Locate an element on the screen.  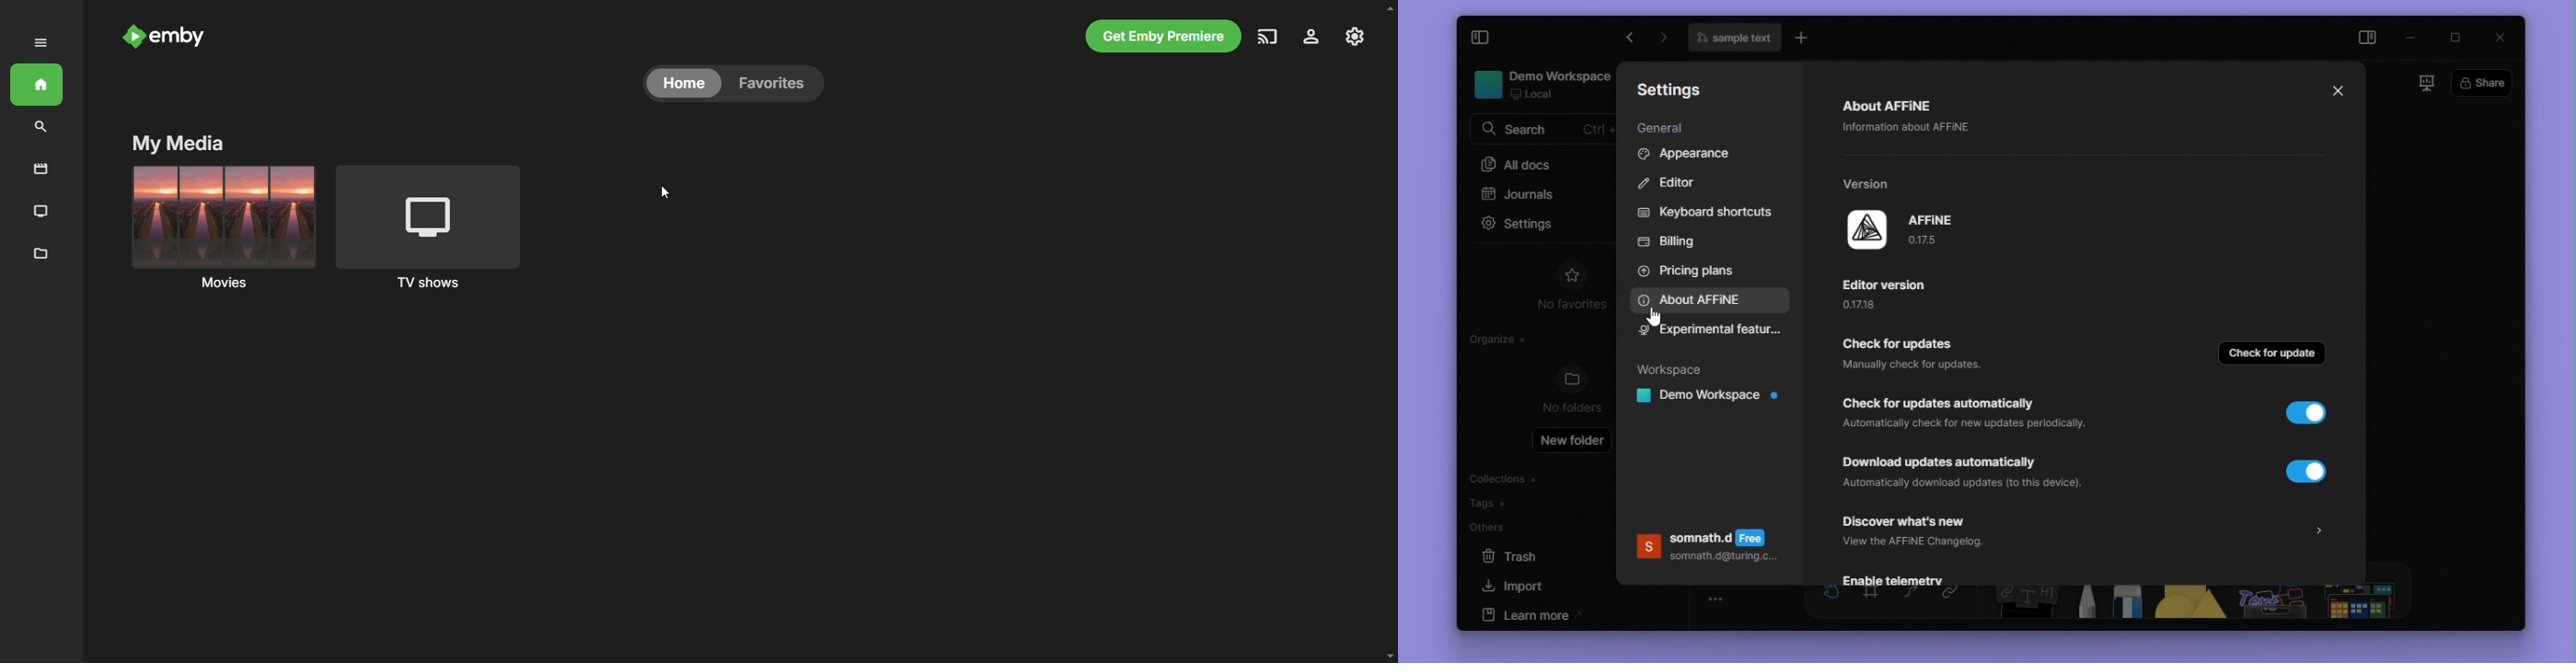
setting is located at coordinates (1353, 37).